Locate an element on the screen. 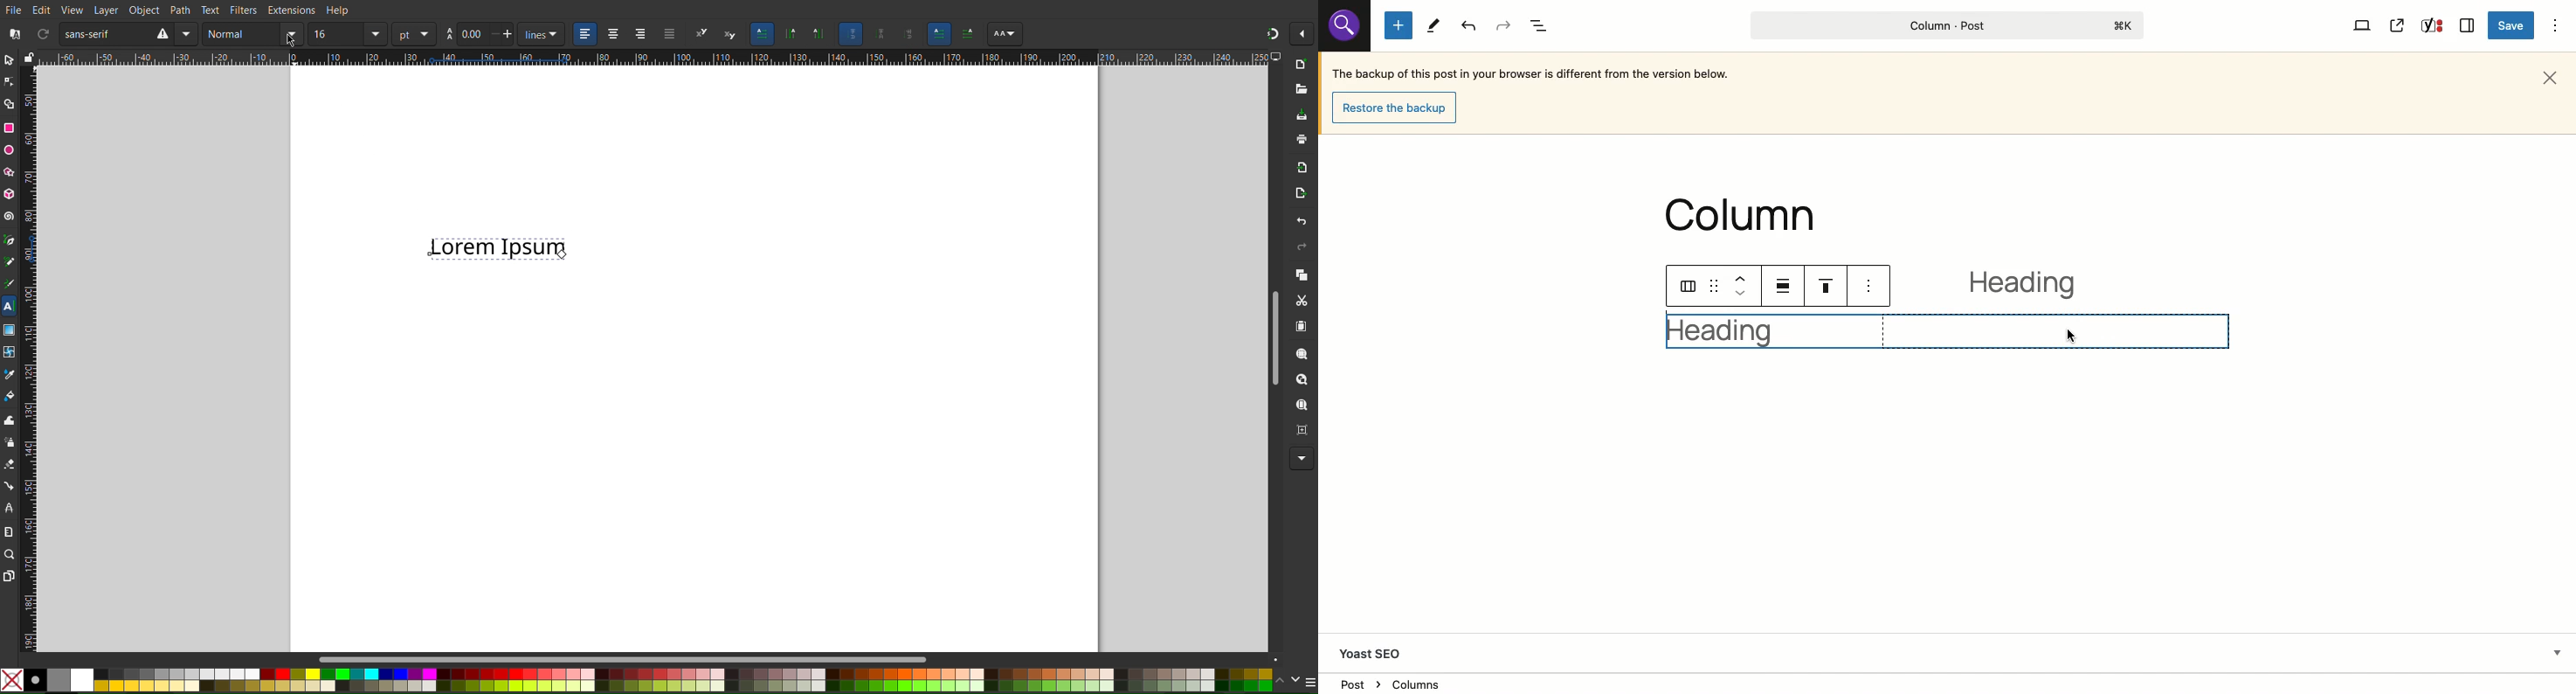 The width and height of the screenshot is (2576, 700). Hide is located at coordinates (2557, 651).